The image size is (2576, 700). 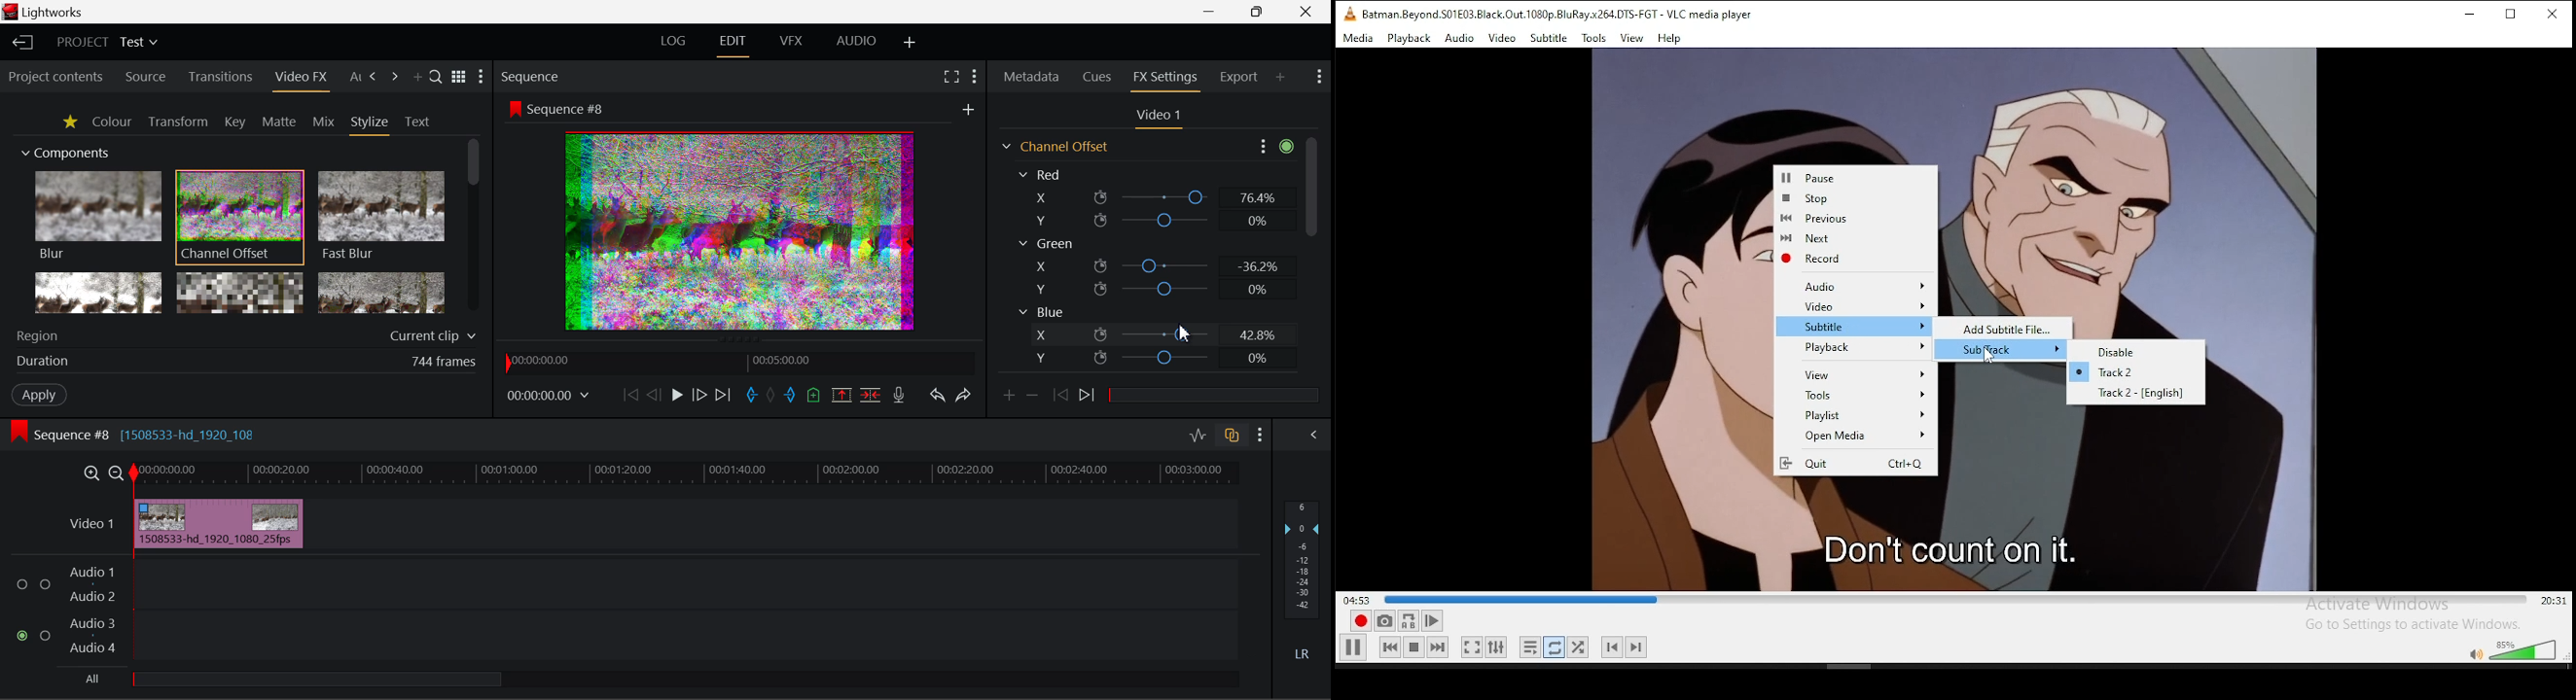 I want to click on Export, so click(x=1240, y=77).